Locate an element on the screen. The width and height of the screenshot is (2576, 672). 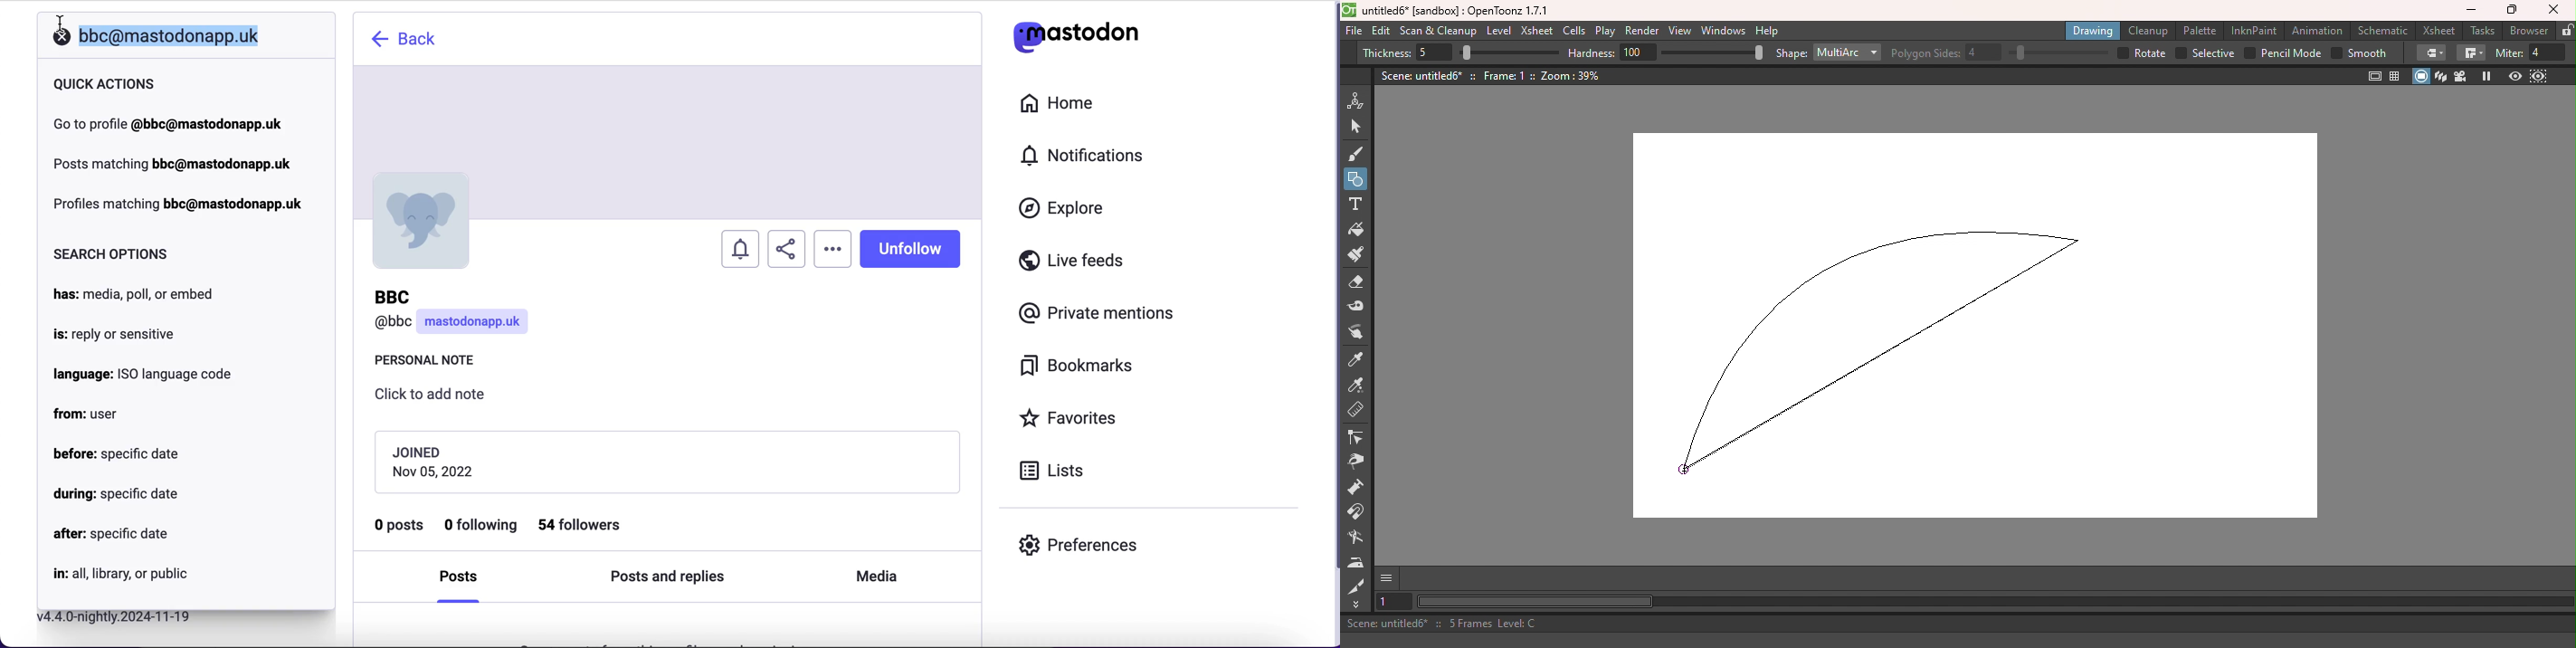
media is located at coordinates (875, 577).